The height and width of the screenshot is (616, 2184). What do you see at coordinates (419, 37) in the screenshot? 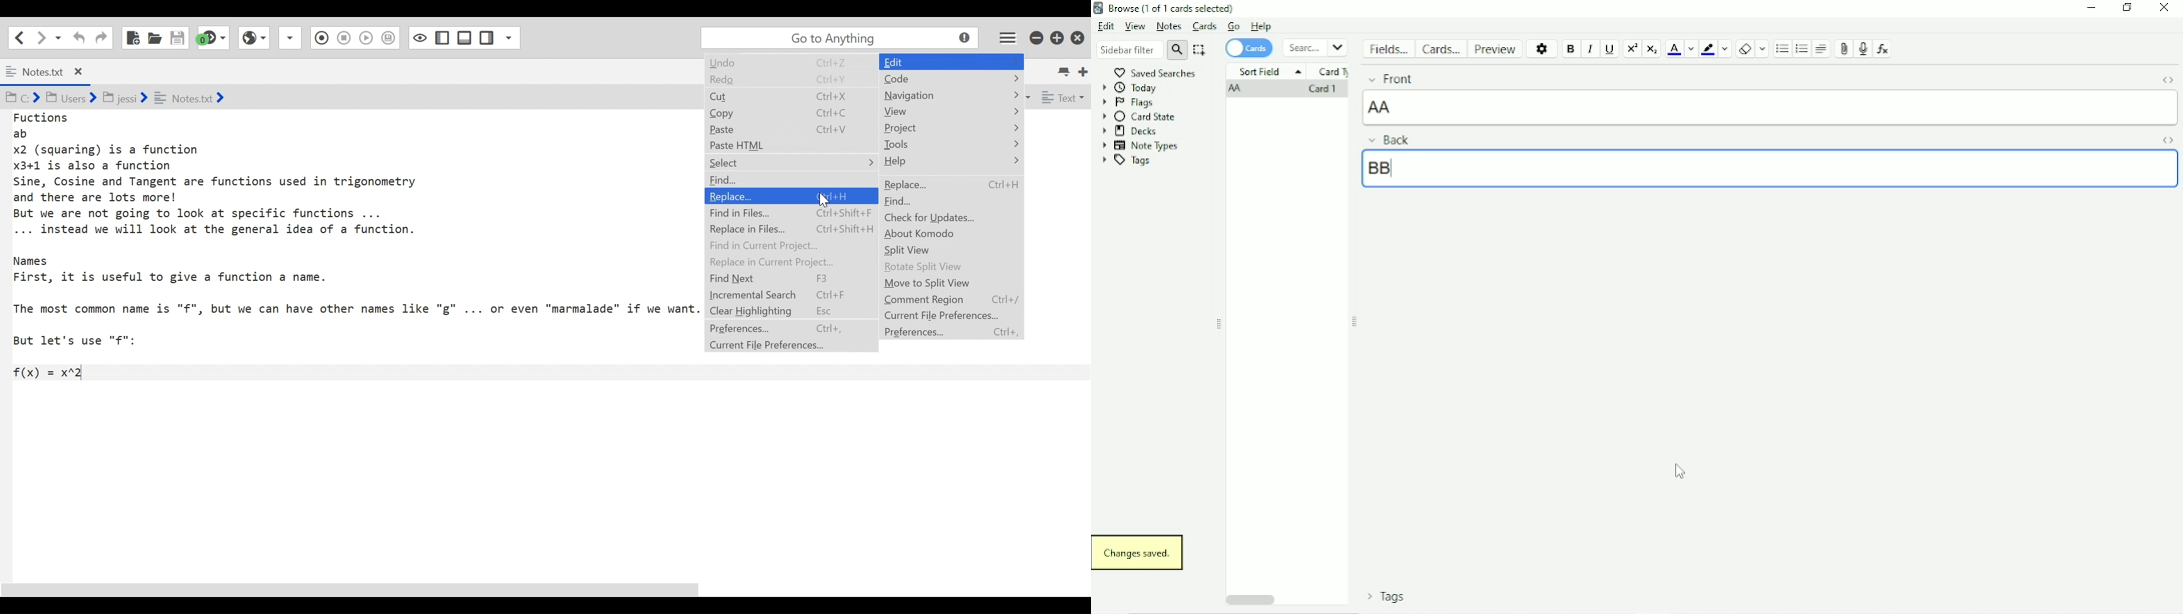
I see `Show/Hide Right pane` at bounding box center [419, 37].